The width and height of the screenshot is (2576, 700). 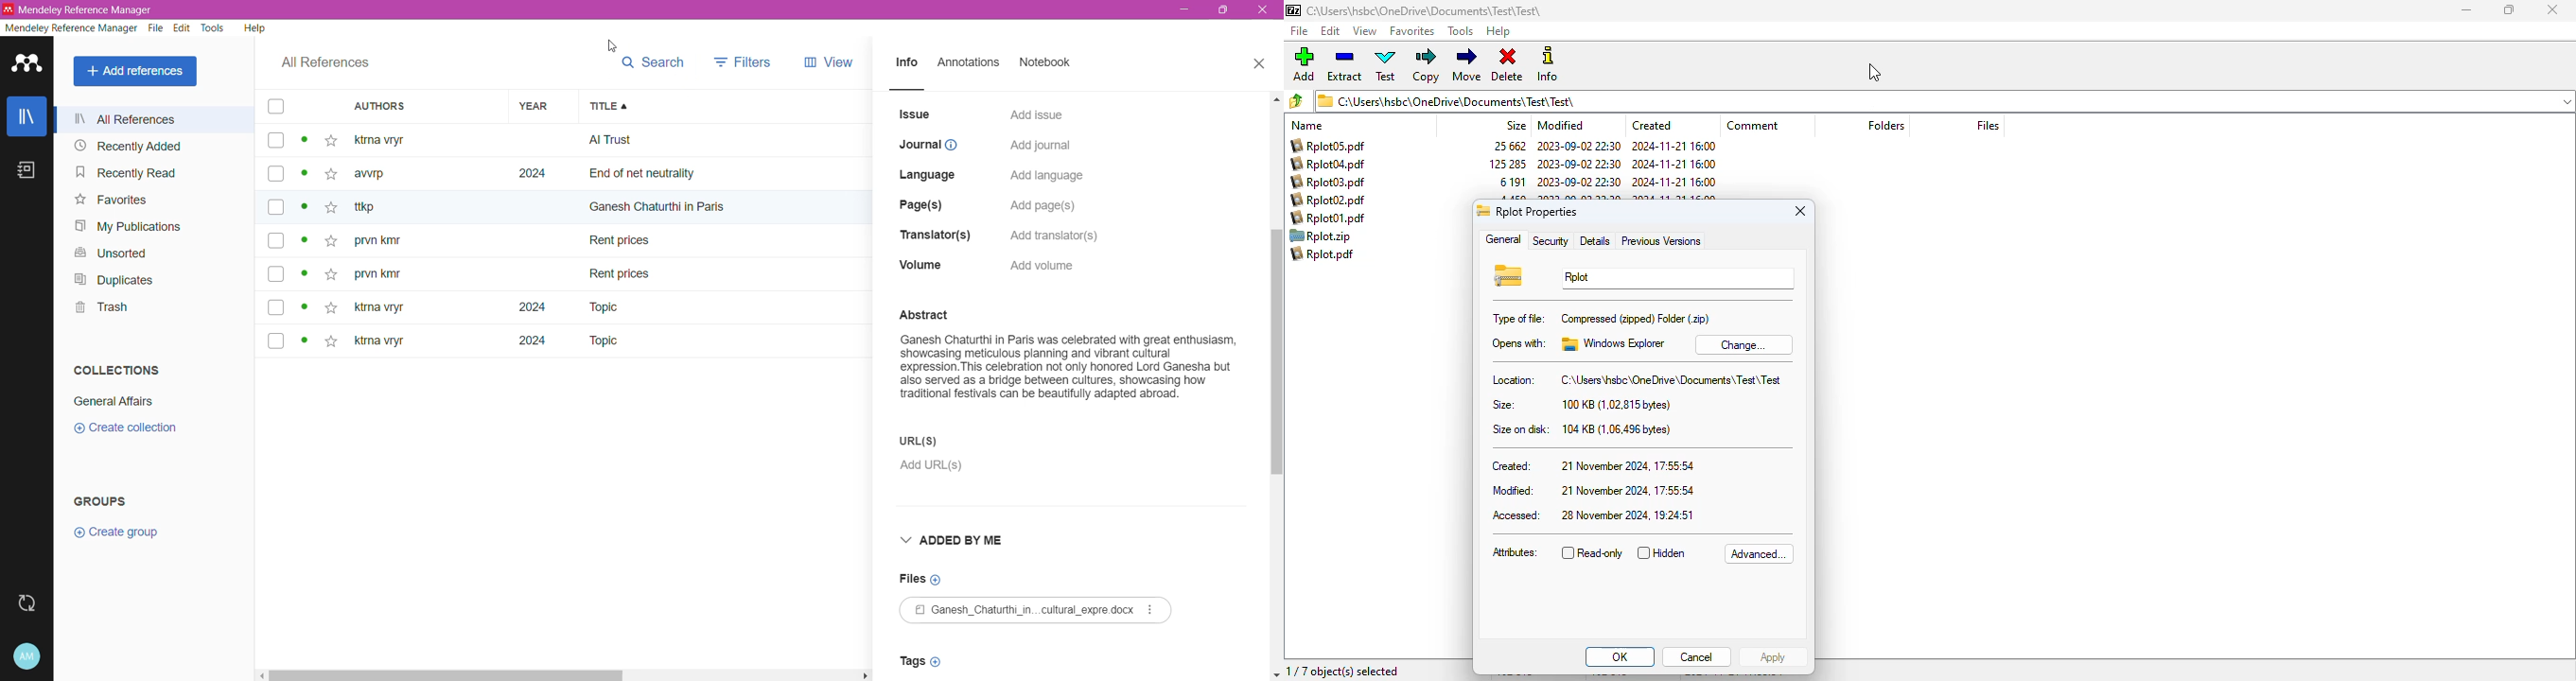 What do you see at coordinates (1626, 491) in the screenshot?
I see `21 november 2024, 17:55:54` at bounding box center [1626, 491].